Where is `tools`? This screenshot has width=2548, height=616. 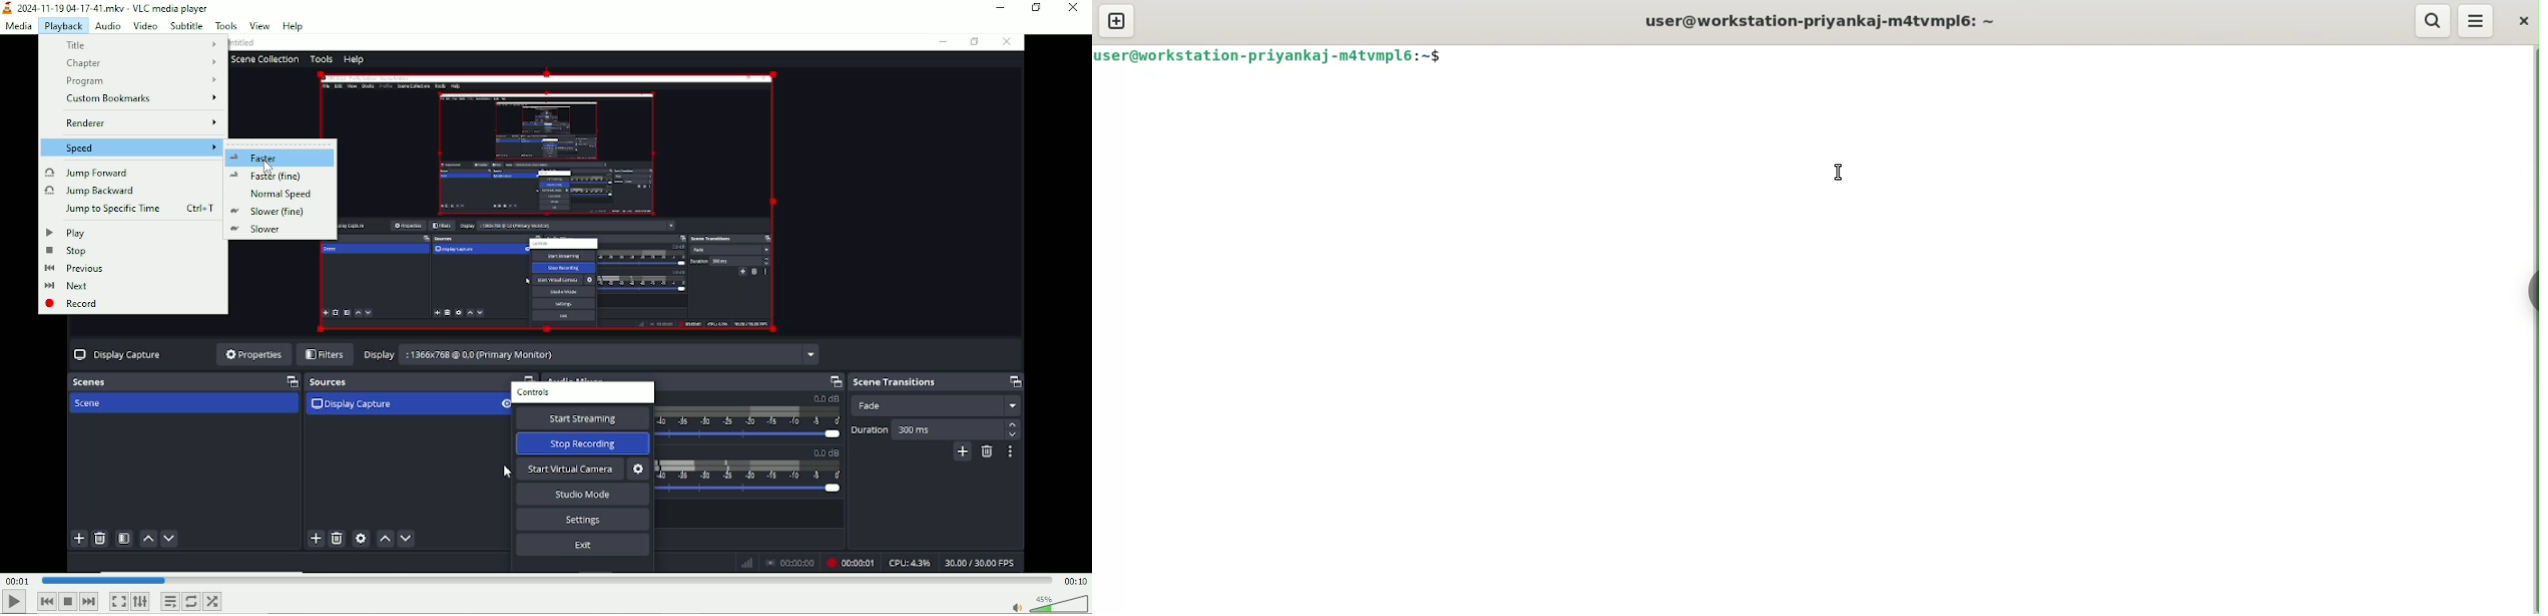
tools is located at coordinates (224, 25).